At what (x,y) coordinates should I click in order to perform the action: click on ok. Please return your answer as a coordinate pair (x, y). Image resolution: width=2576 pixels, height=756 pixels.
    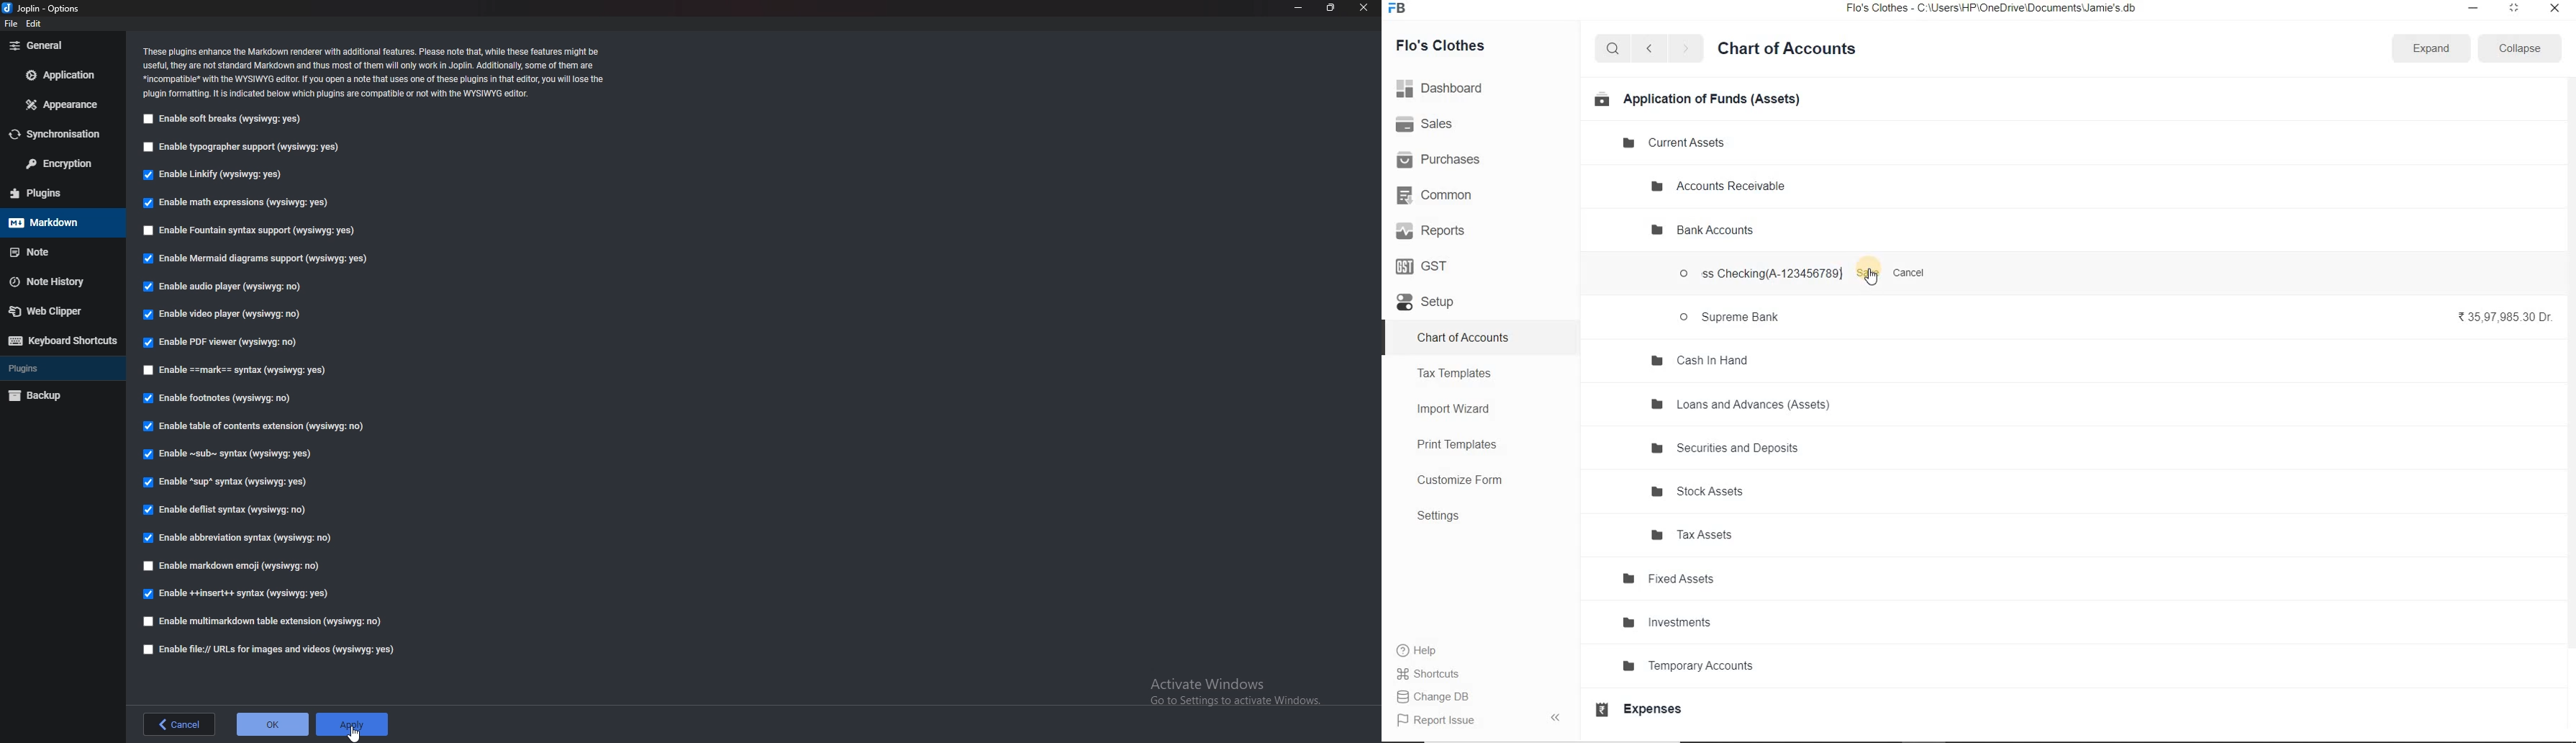
    Looking at the image, I should click on (270, 724).